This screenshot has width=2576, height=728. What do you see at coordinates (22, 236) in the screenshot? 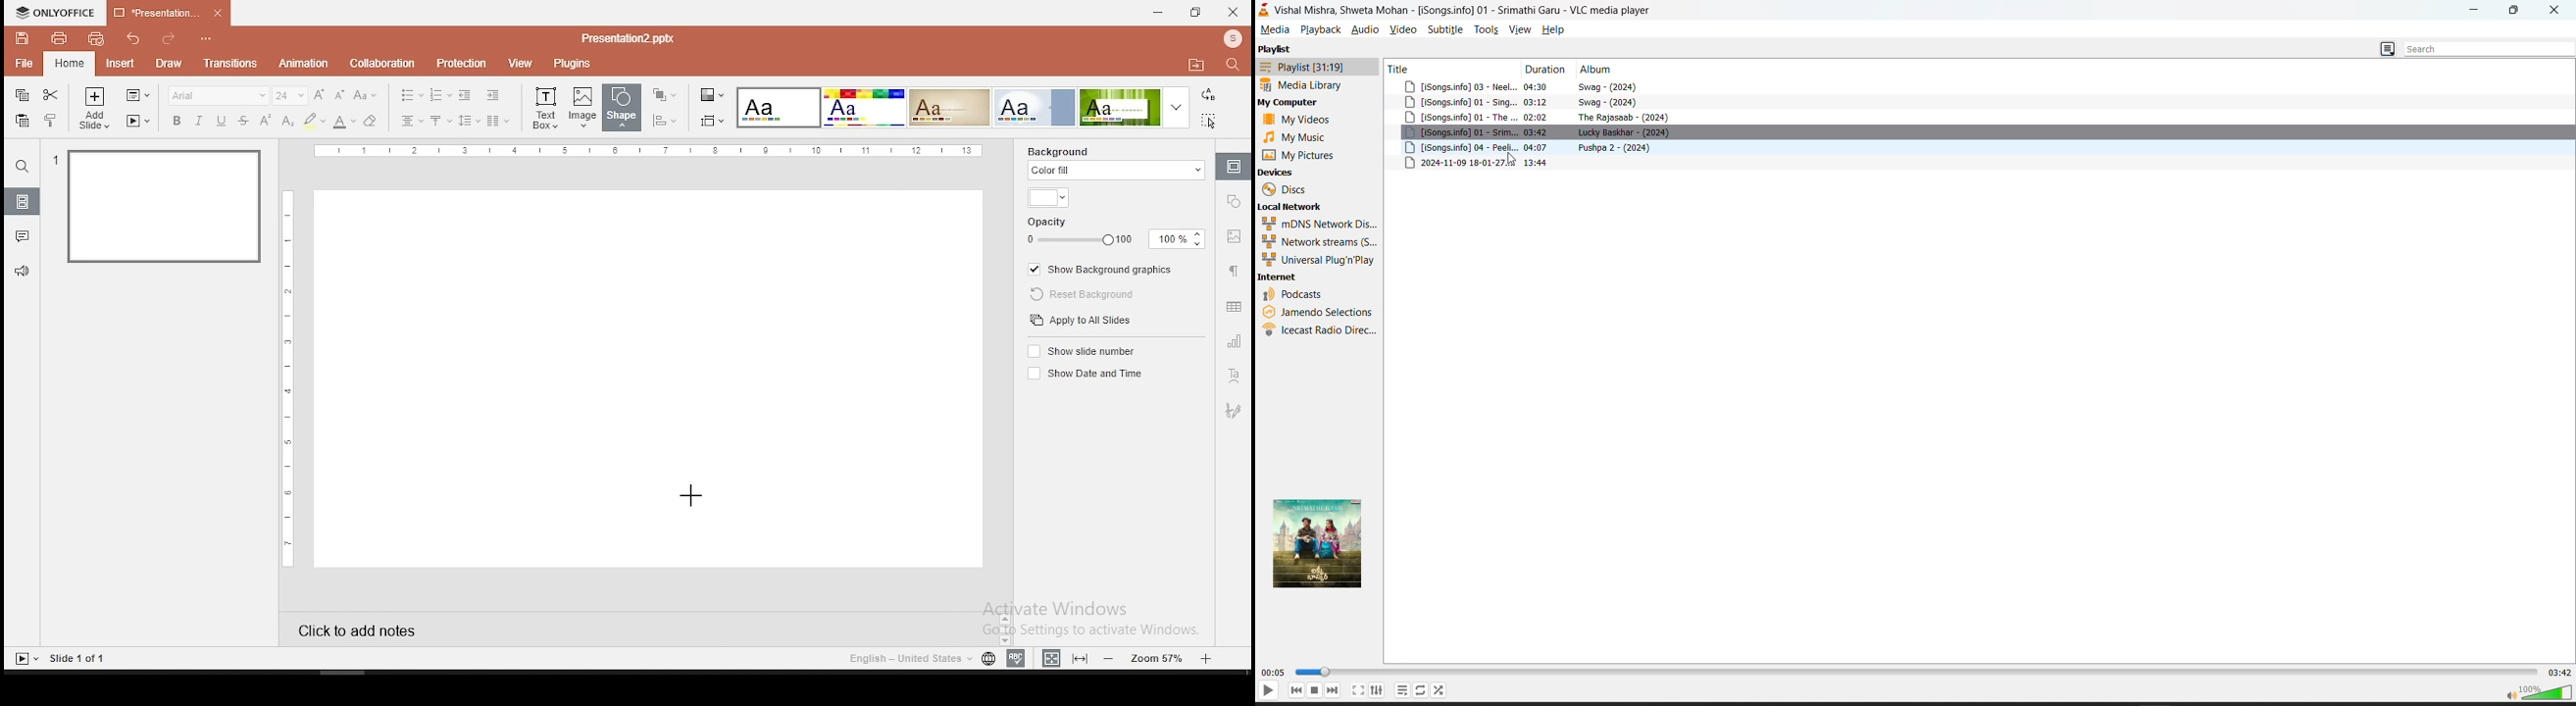
I see `comments` at bounding box center [22, 236].